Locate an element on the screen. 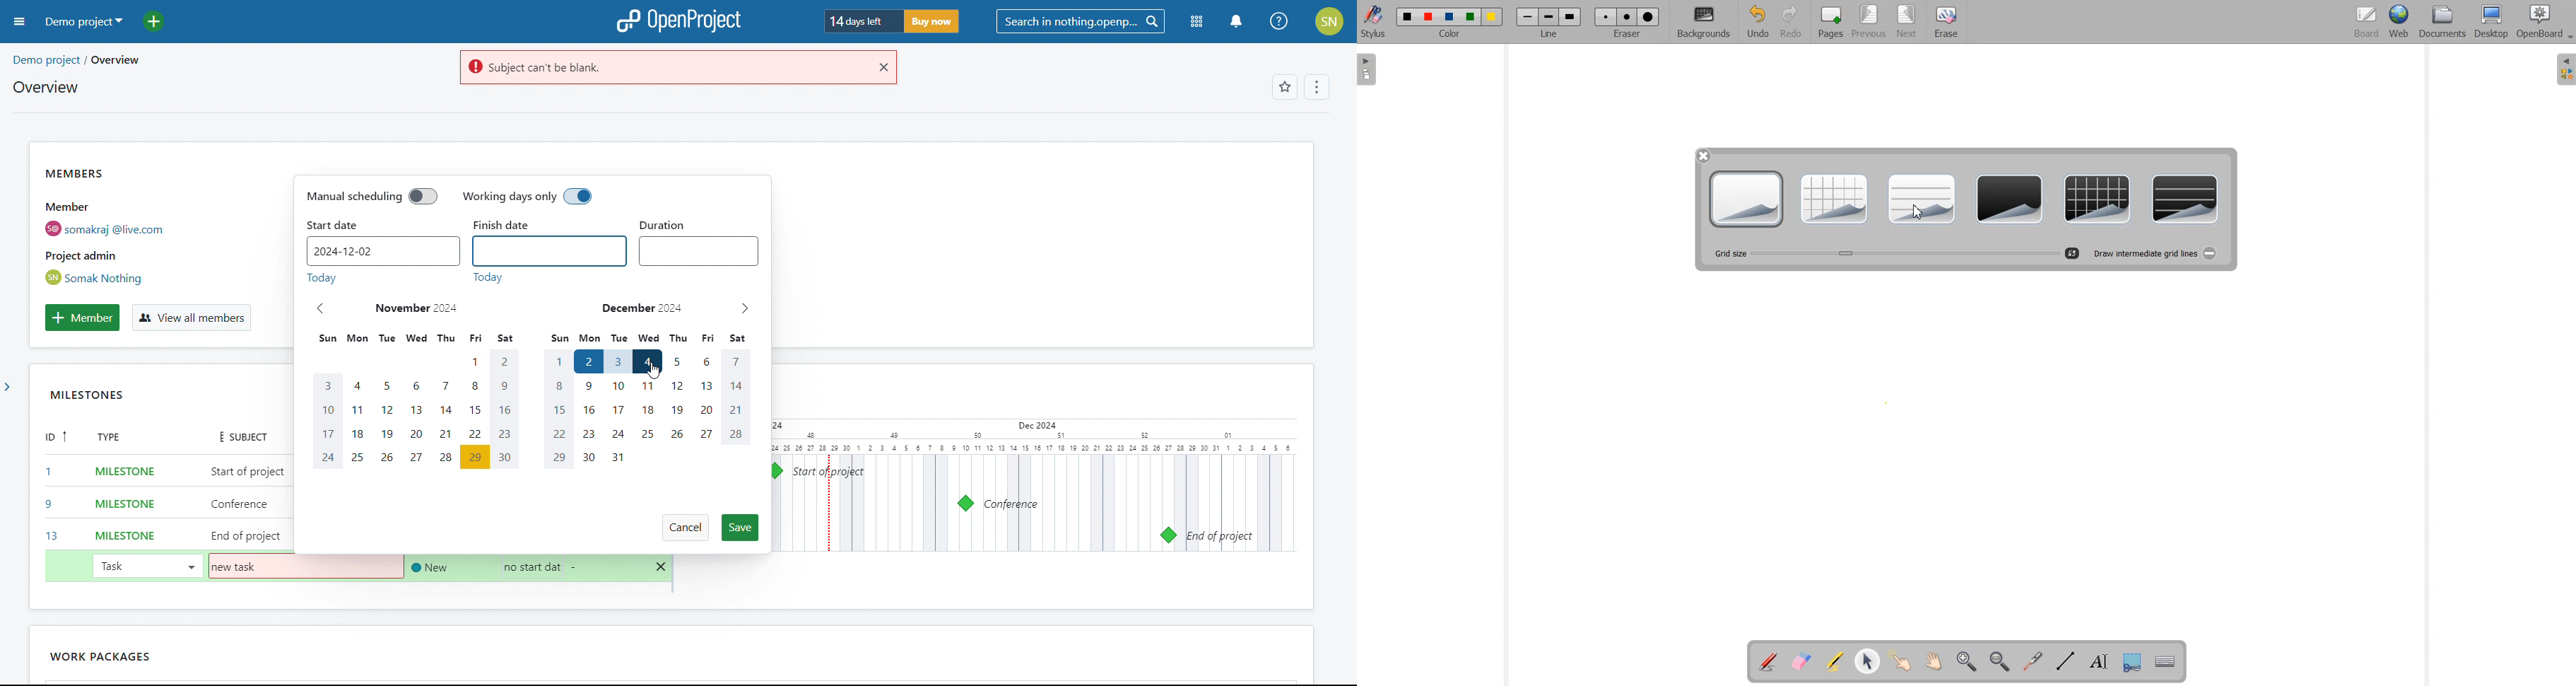 The height and width of the screenshot is (700, 2576). milestone 9 is located at coordinates (965, 504).